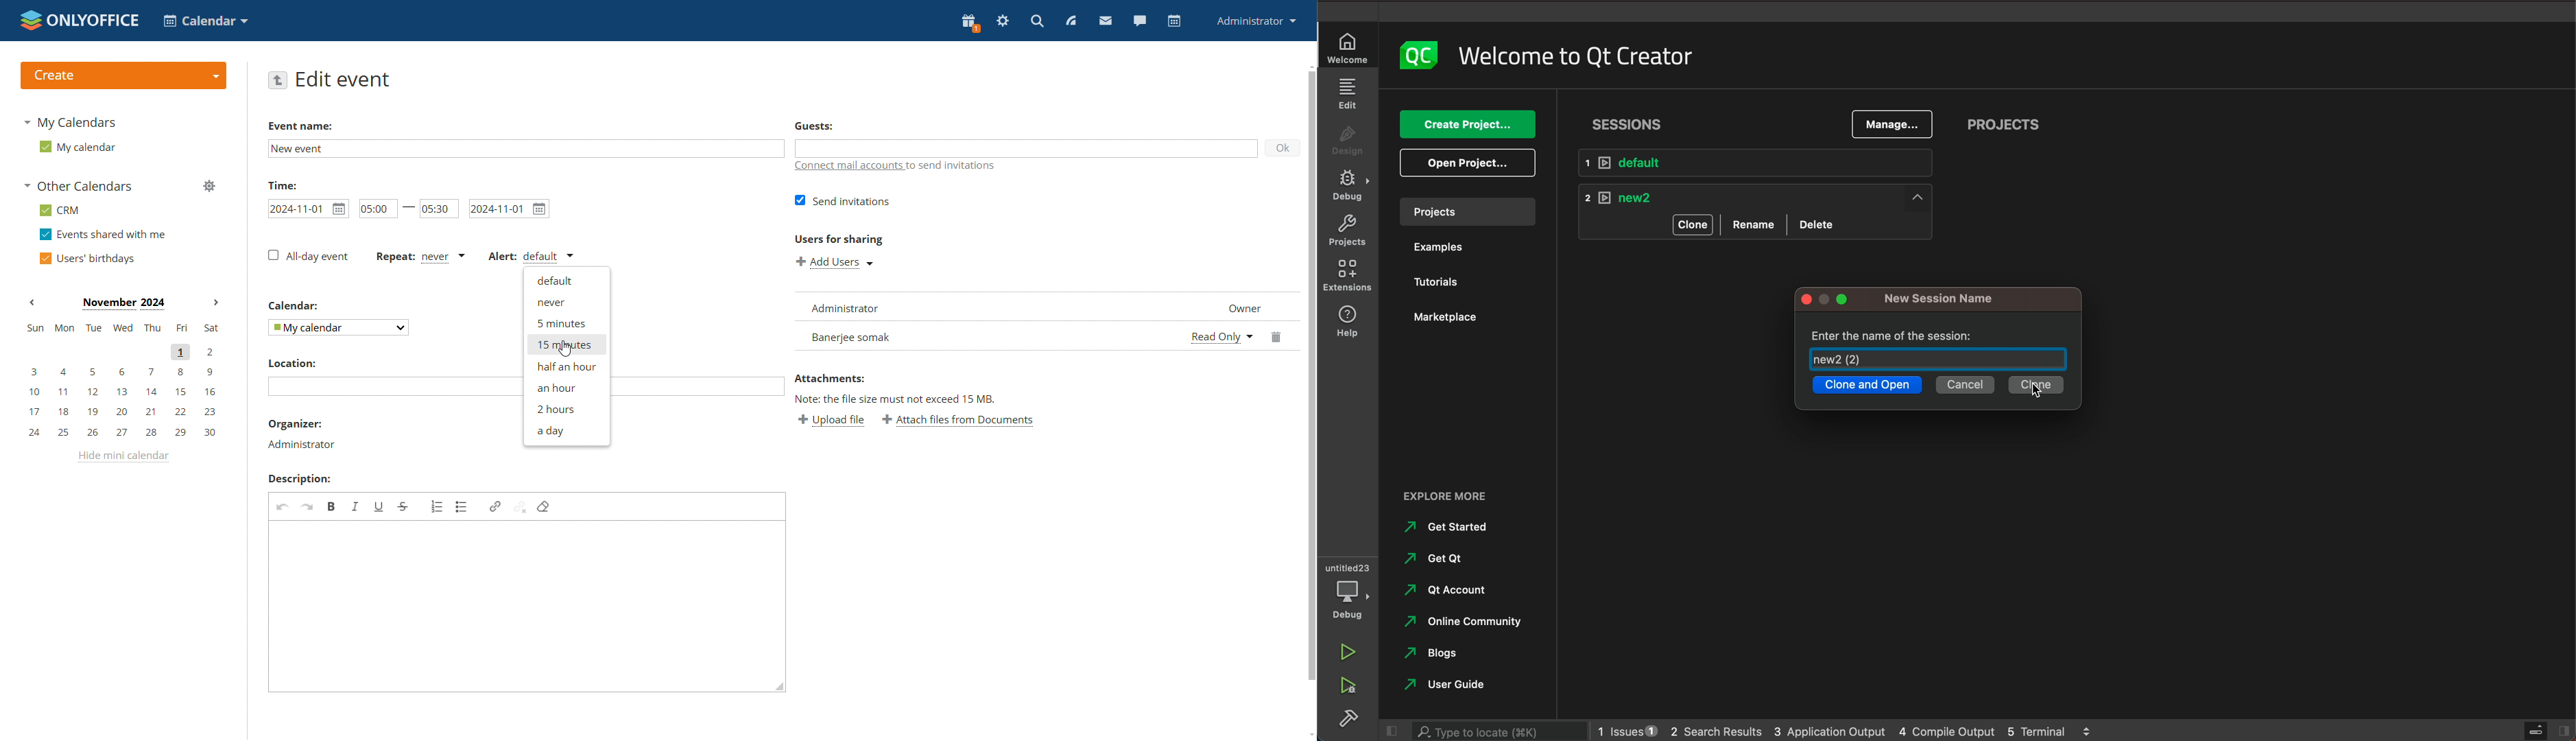 The height and width of the screenshot is (756, 2576). What do you see at coordinates (356, 507) in the screenshot?
I see `italic` at bounding box center [356, 507].